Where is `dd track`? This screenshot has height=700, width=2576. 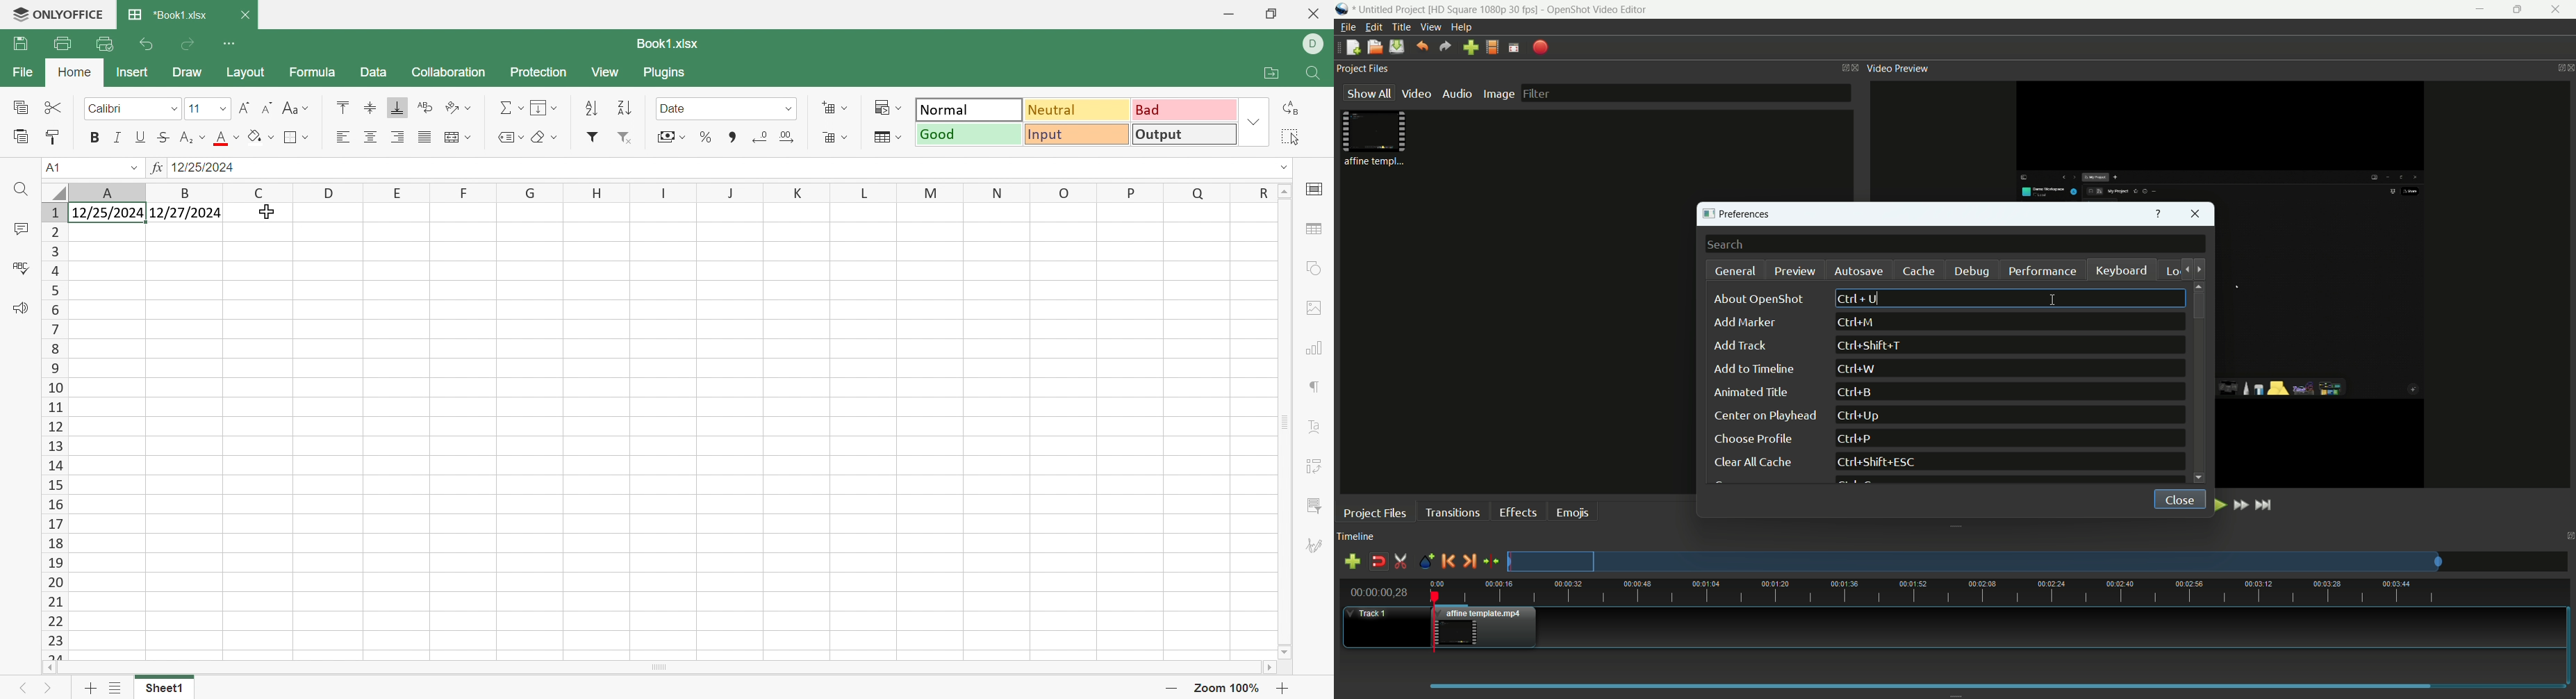 dd track is located at coordinates (1739, 346).